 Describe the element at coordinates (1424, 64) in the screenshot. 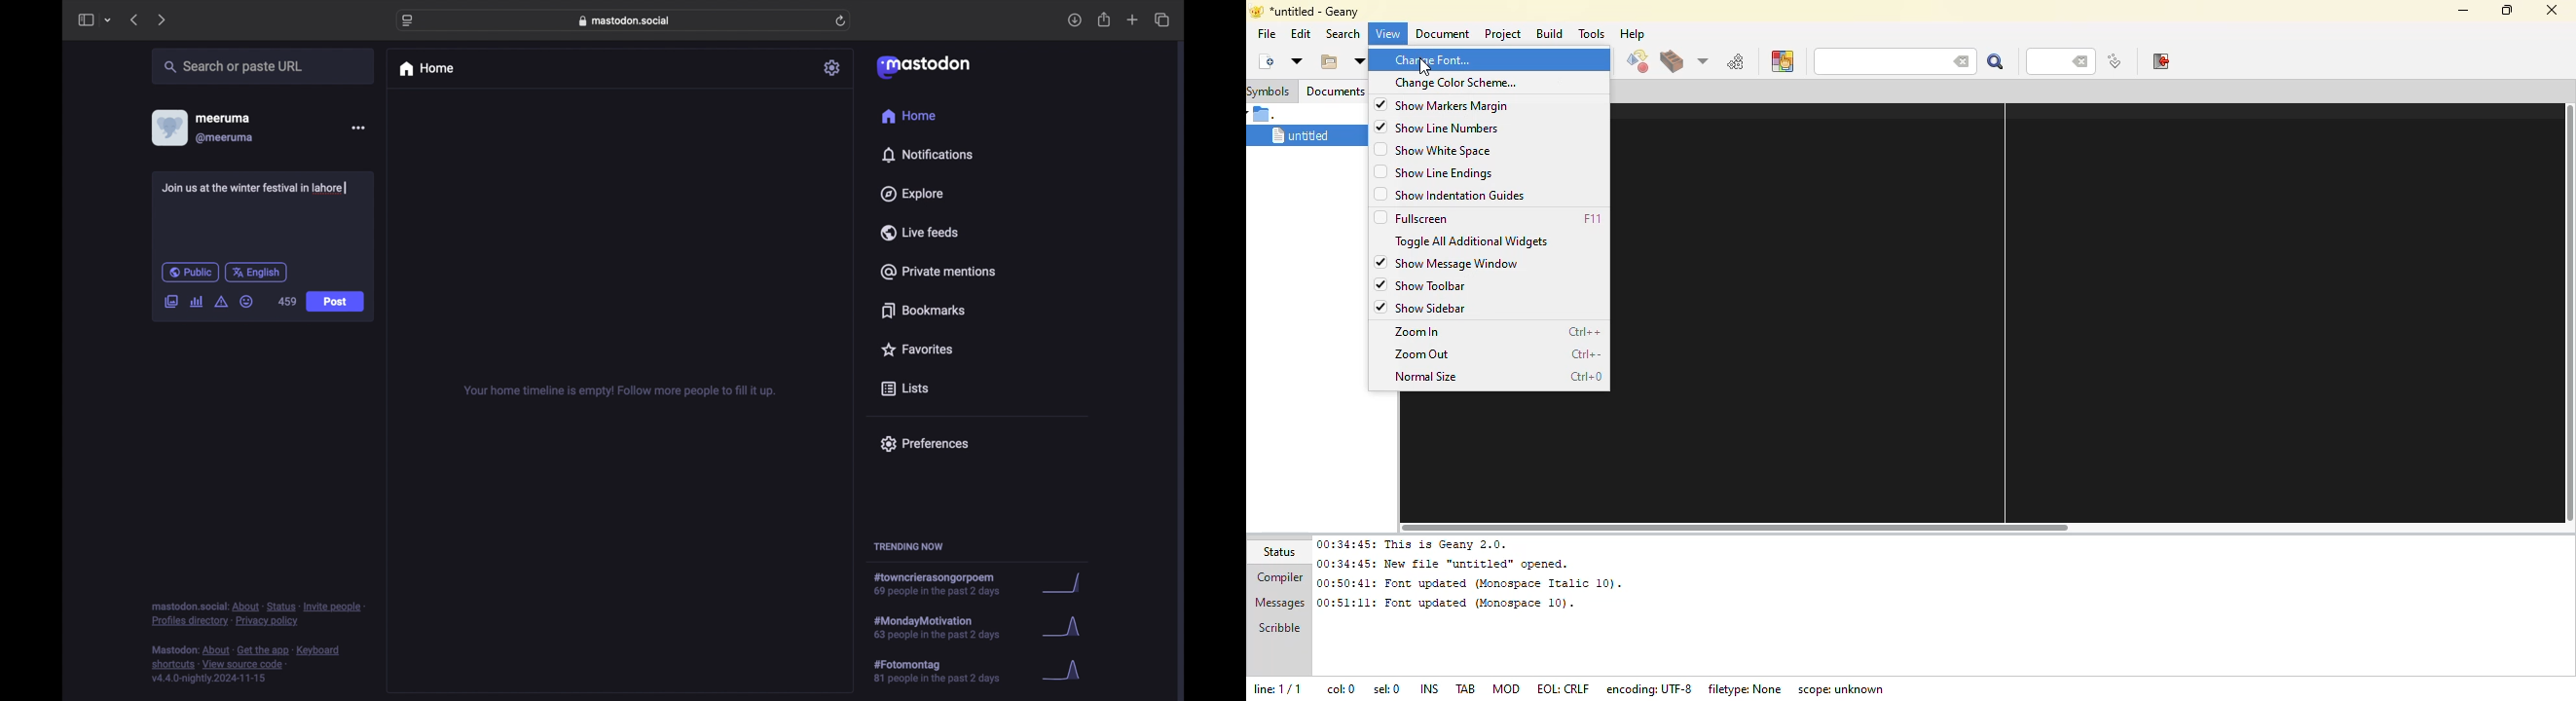

I see `cursor` at that location.